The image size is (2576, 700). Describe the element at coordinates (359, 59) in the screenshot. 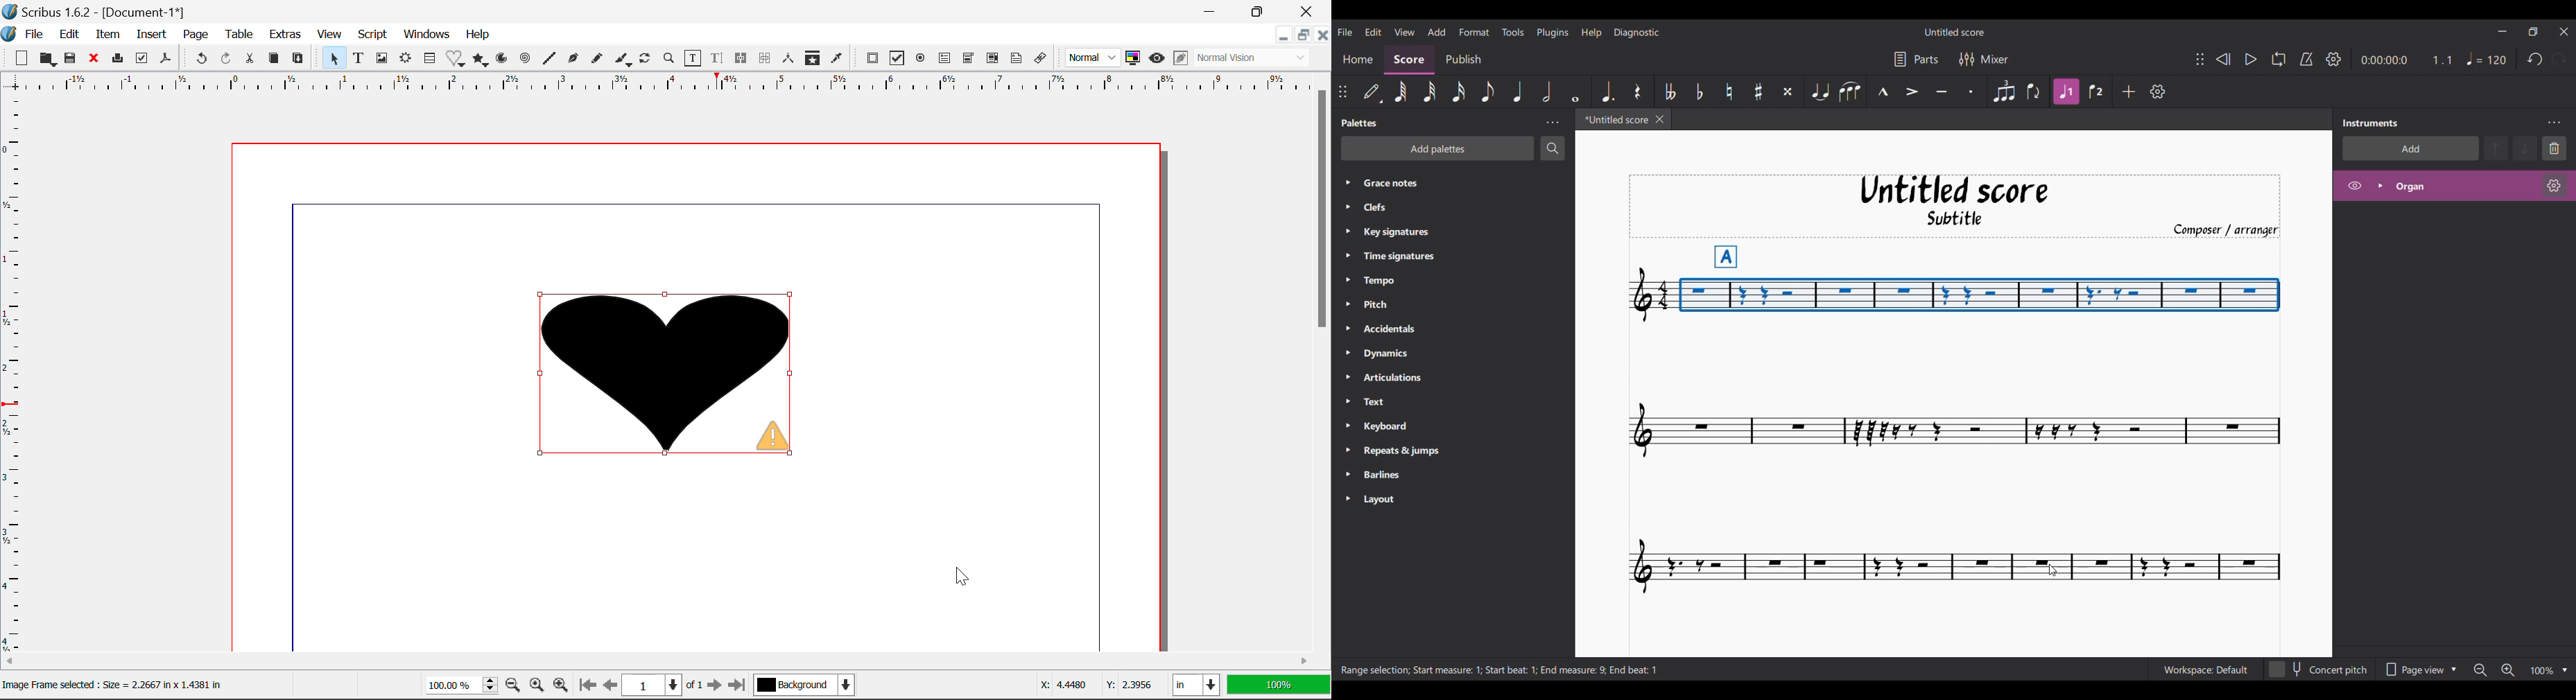

I see `Text Frames` at that location.